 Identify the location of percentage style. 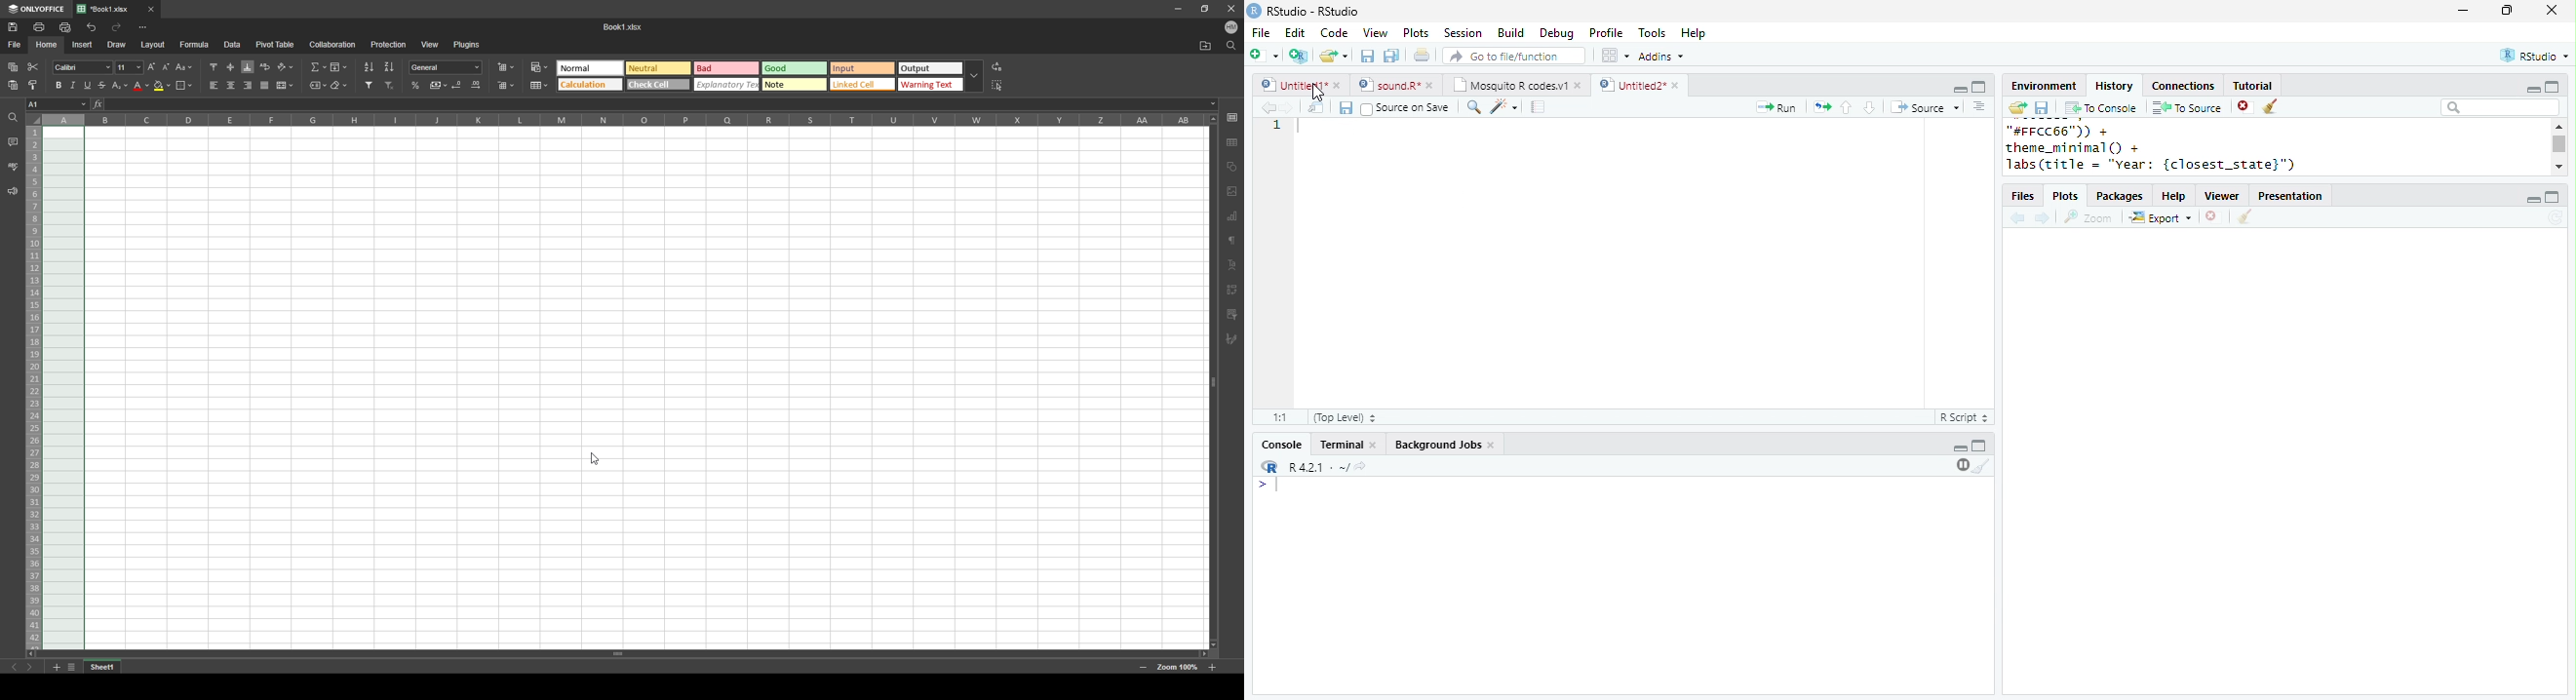
(416, 85).